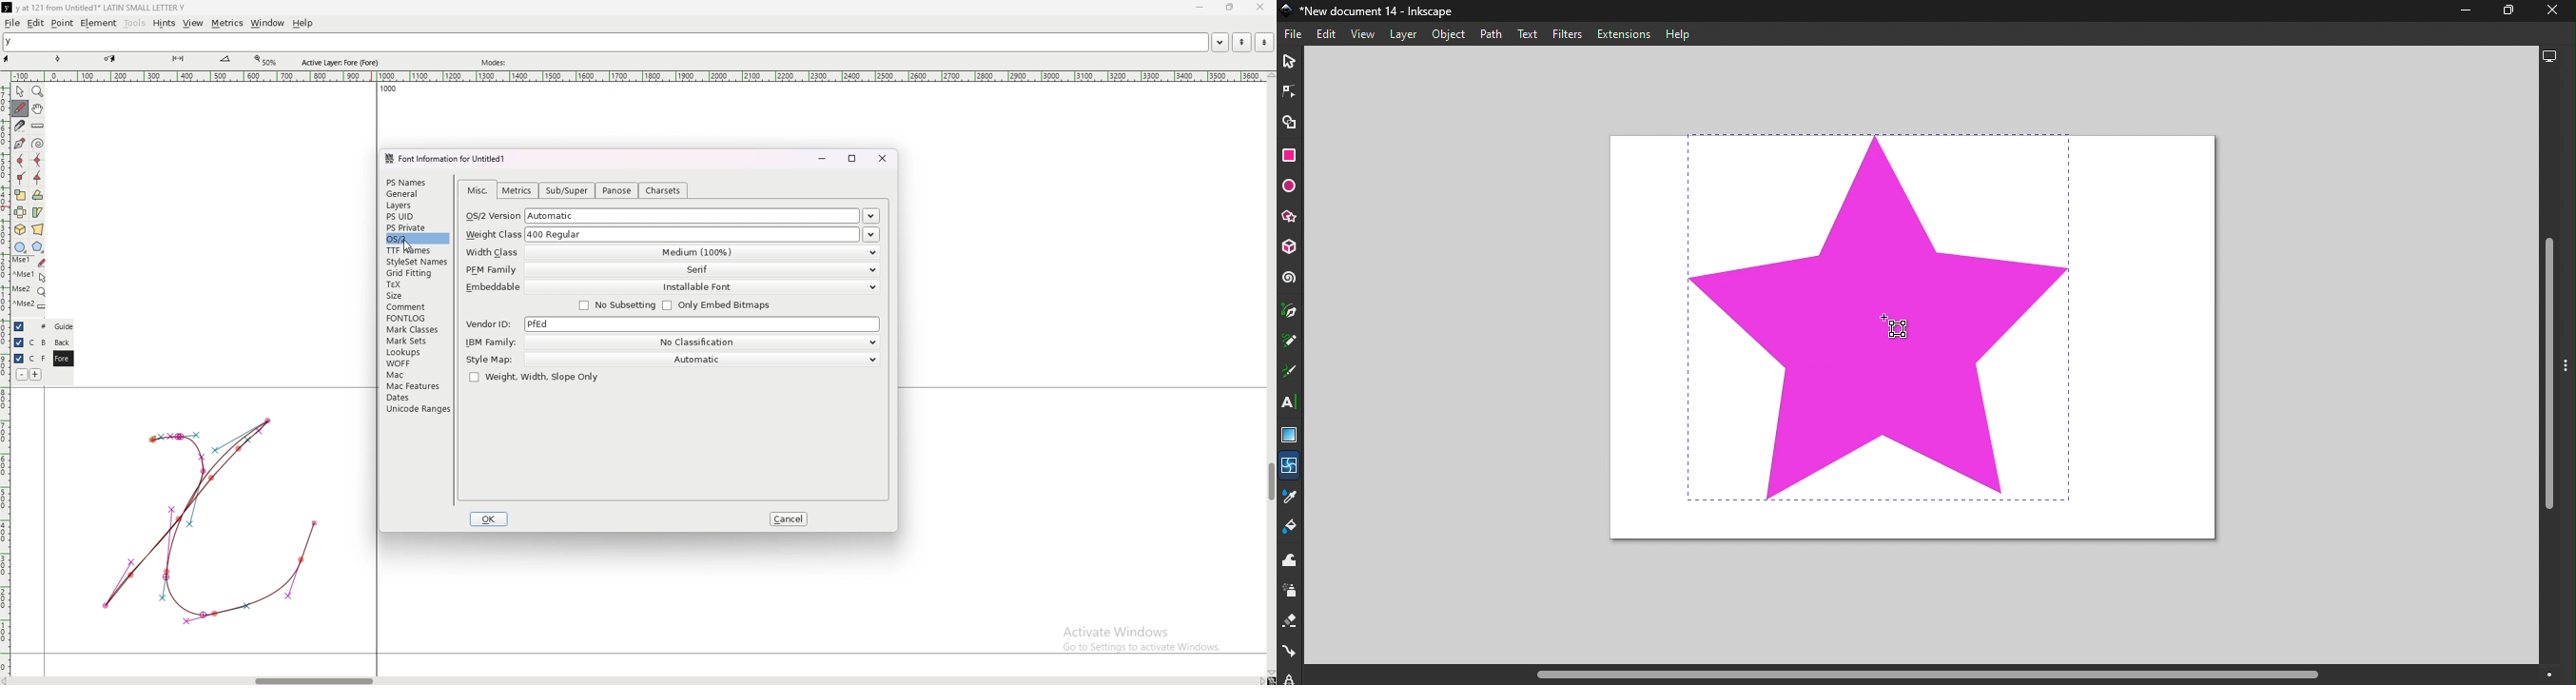  Describe the element at coordinates (63, 23) in the screenshot. I see `point` at that location.